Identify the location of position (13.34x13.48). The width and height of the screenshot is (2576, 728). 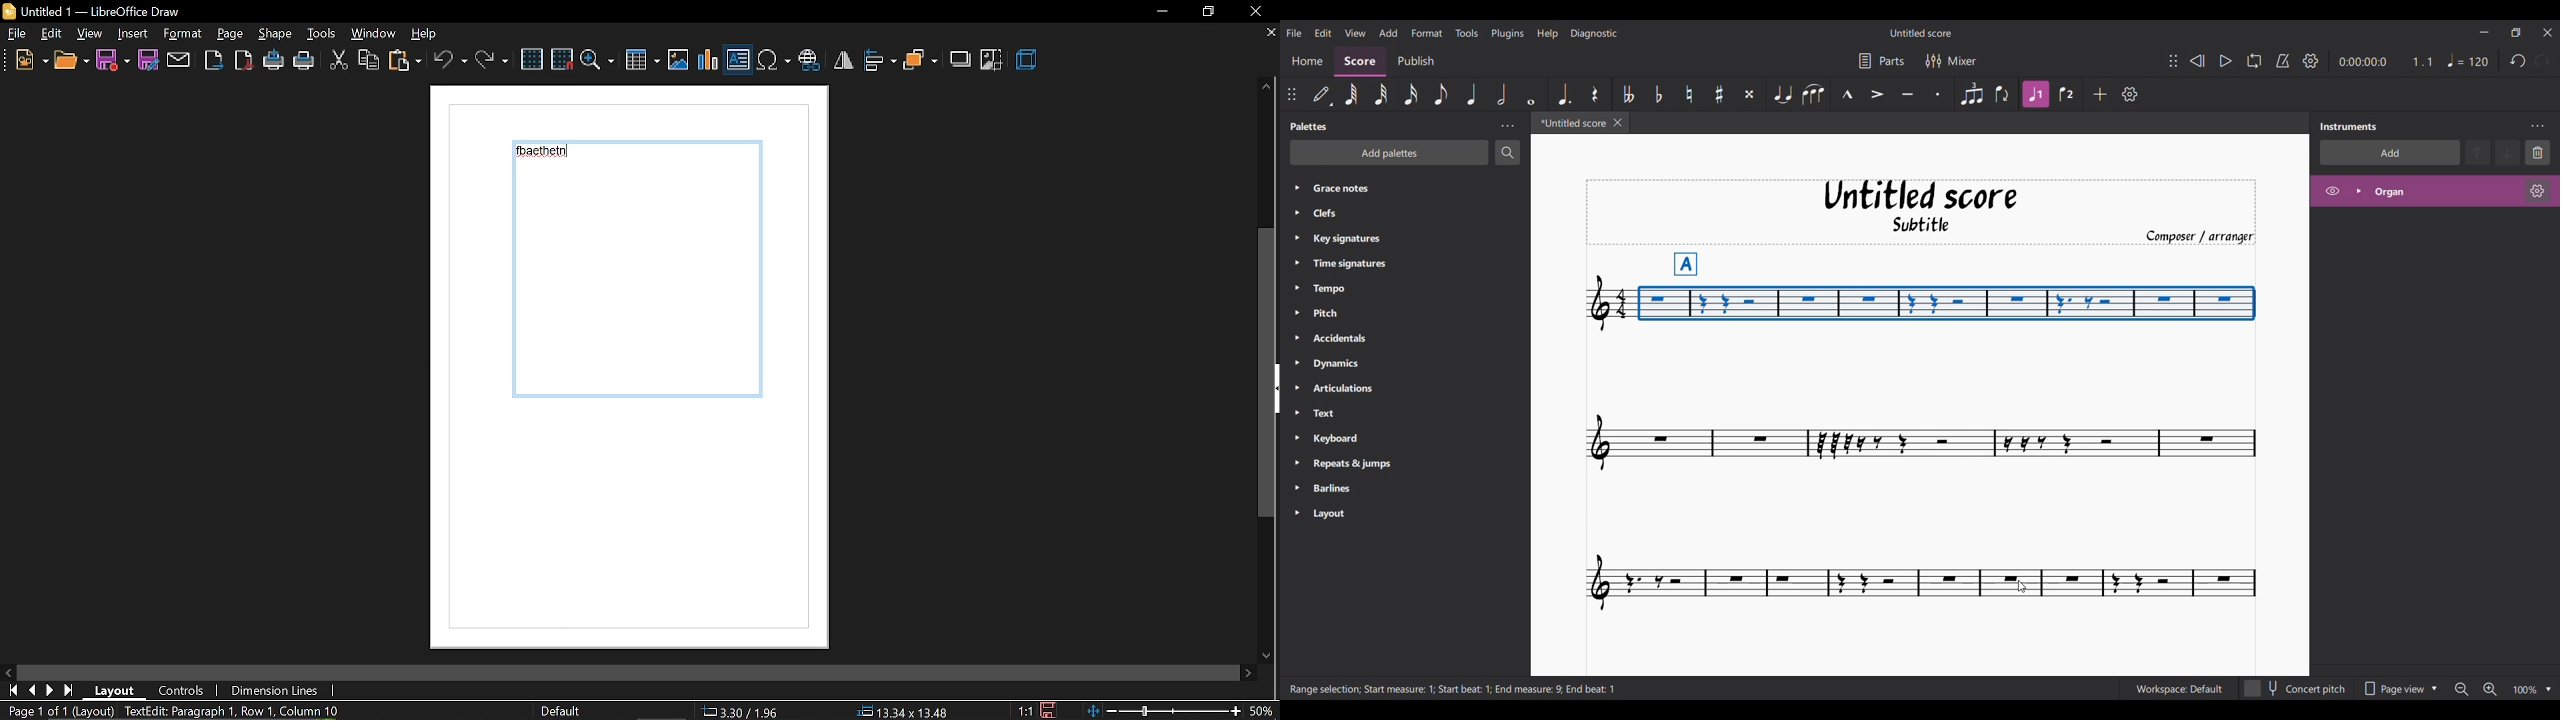
(901, 711).